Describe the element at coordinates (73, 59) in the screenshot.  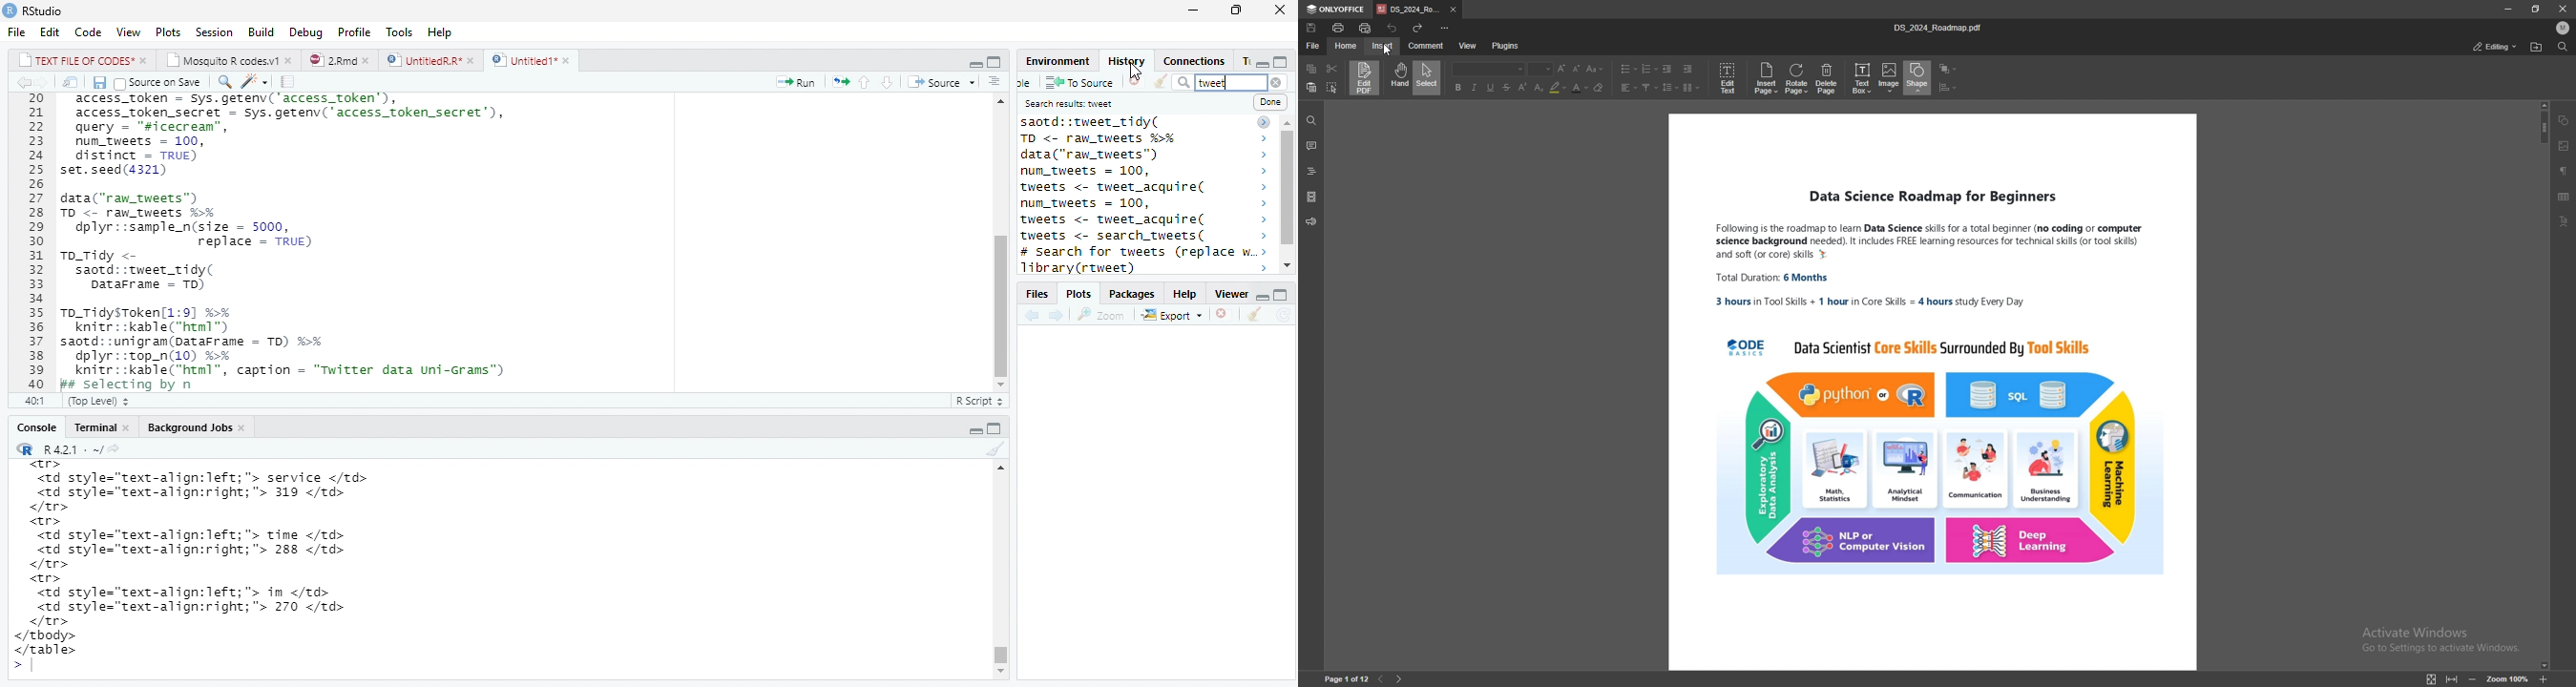
I see `|_| TEXT FILE OF CODES" »` at that location.